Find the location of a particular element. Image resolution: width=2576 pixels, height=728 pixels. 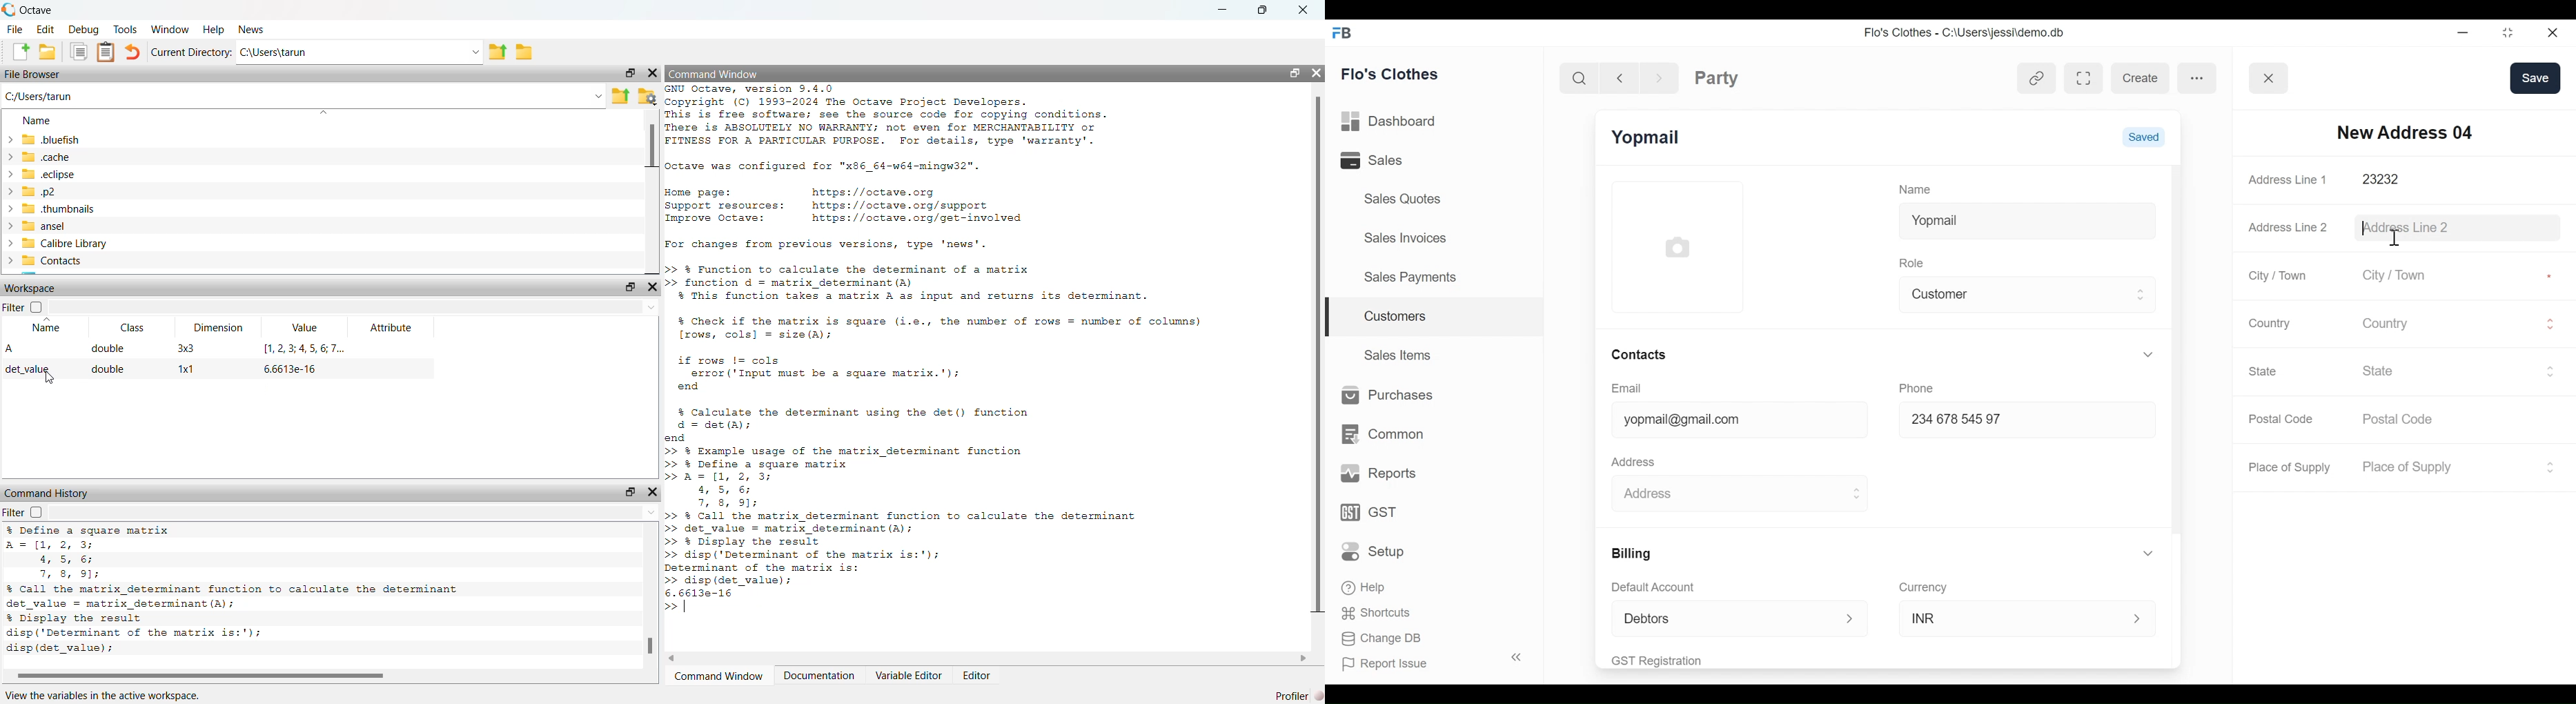

Asterisk  is located at coordinates (2551, 274).